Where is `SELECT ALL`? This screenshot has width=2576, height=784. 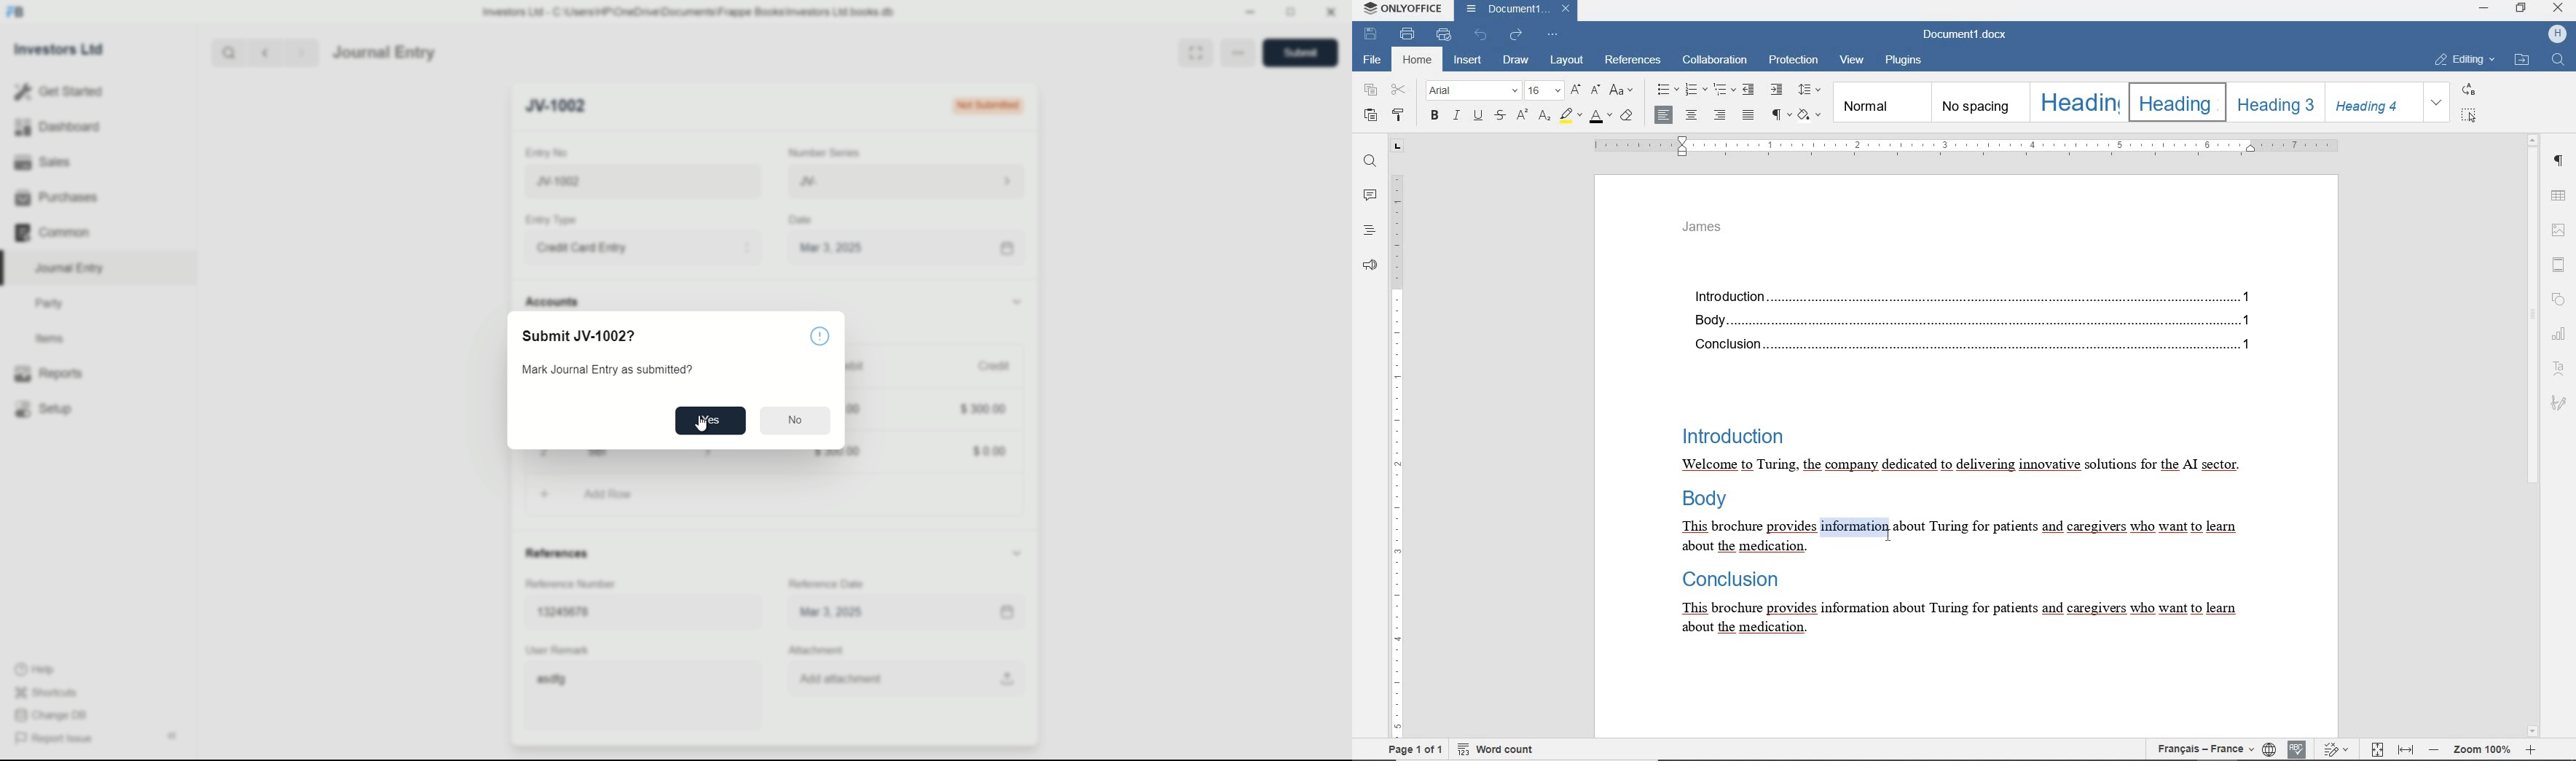 SELECT ALL is located at coordinates (2467, 115).